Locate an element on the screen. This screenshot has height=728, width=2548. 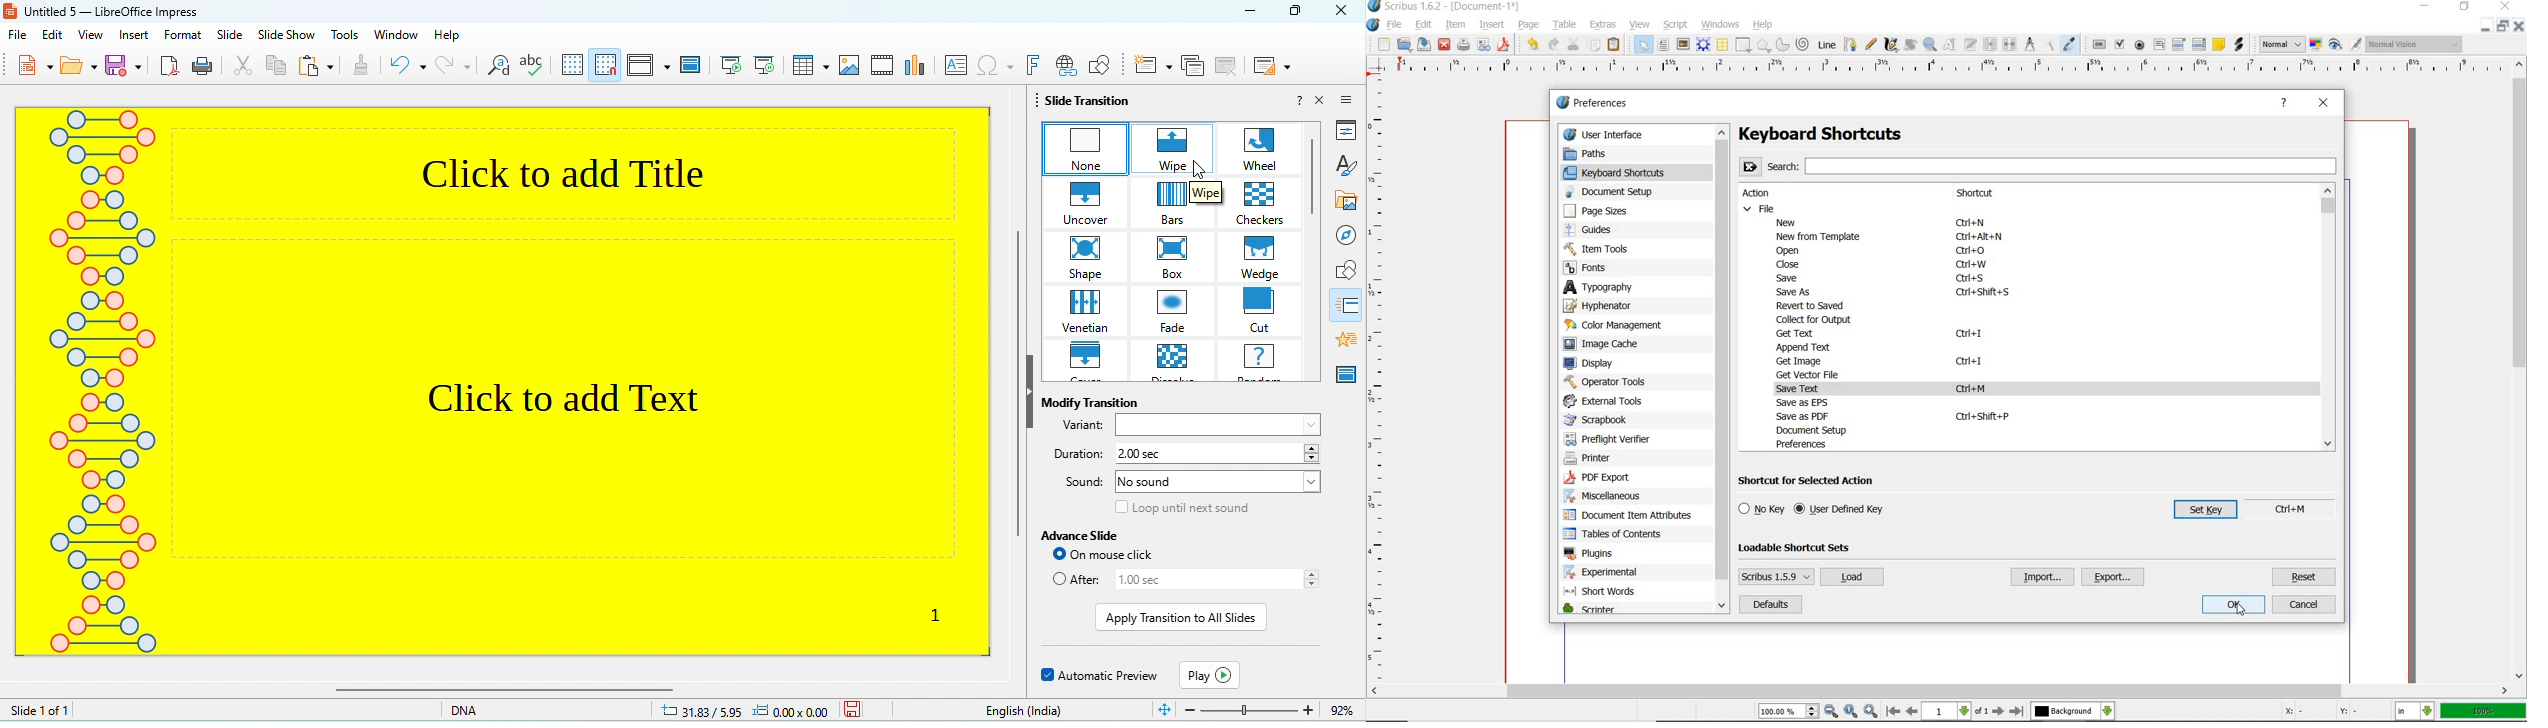
text language is located at coordinates (1021, 710).